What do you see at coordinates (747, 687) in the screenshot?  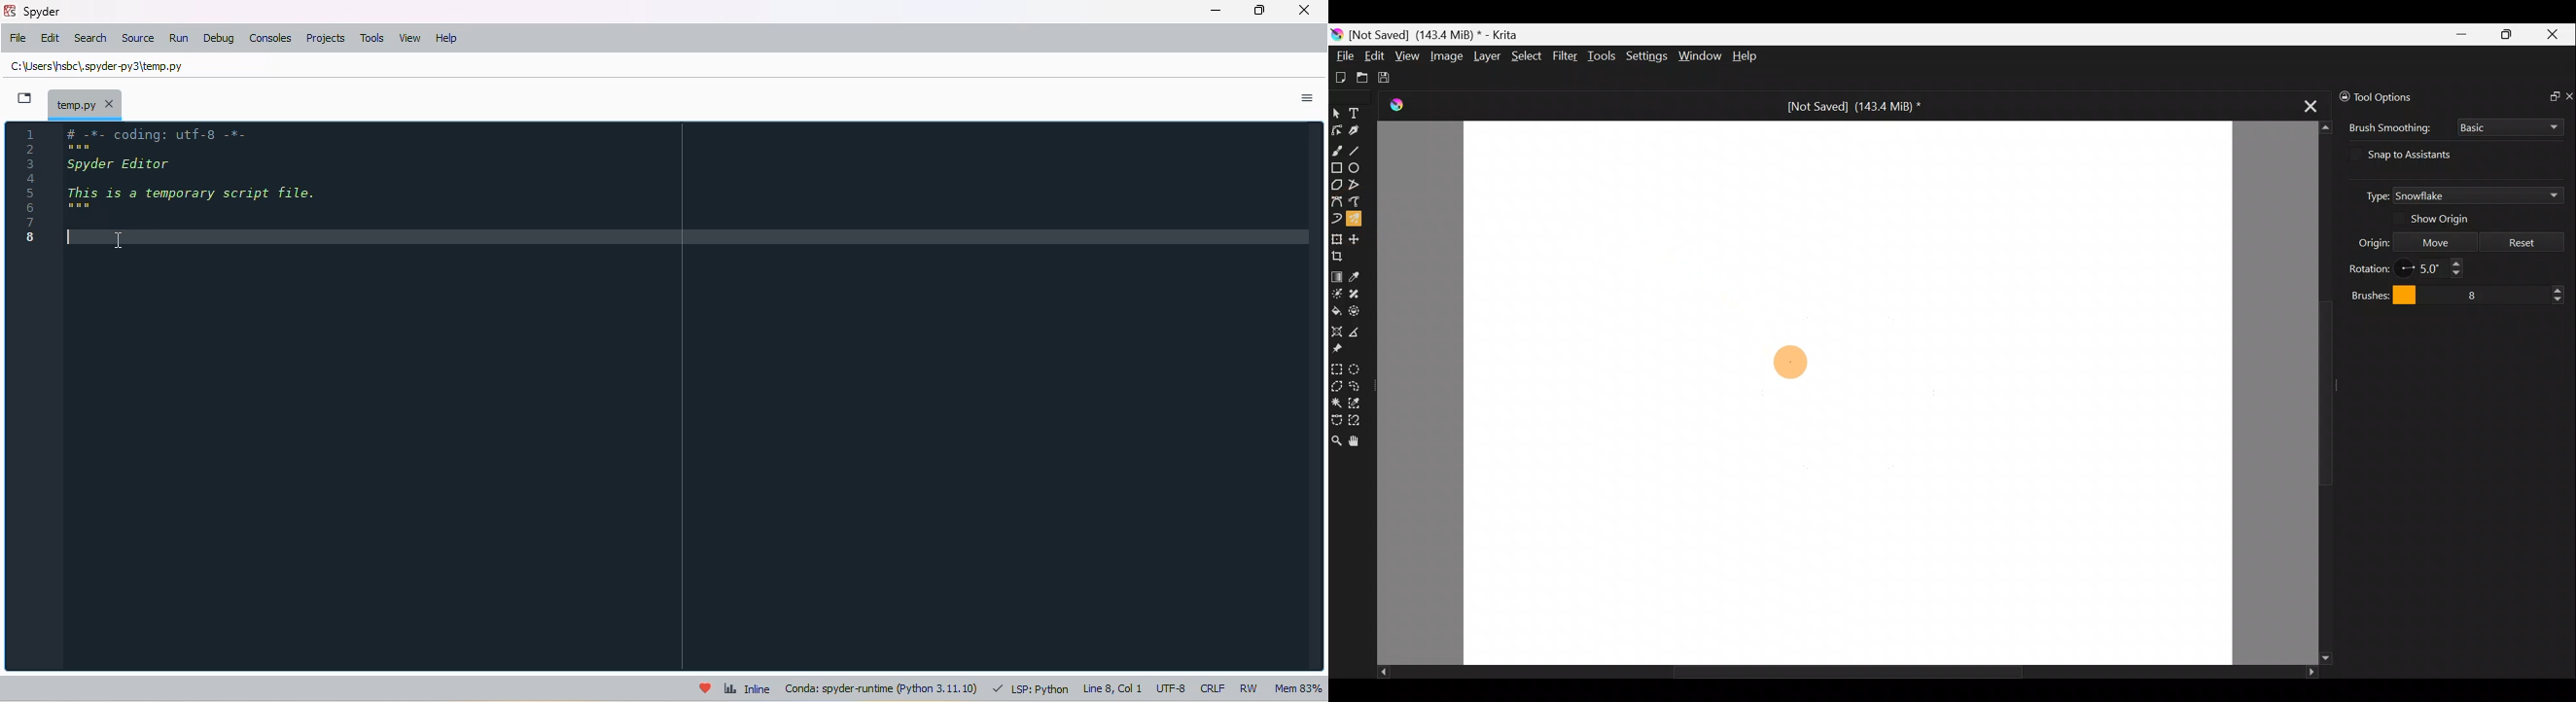 I see `inline` at bounding box center [747, 687].